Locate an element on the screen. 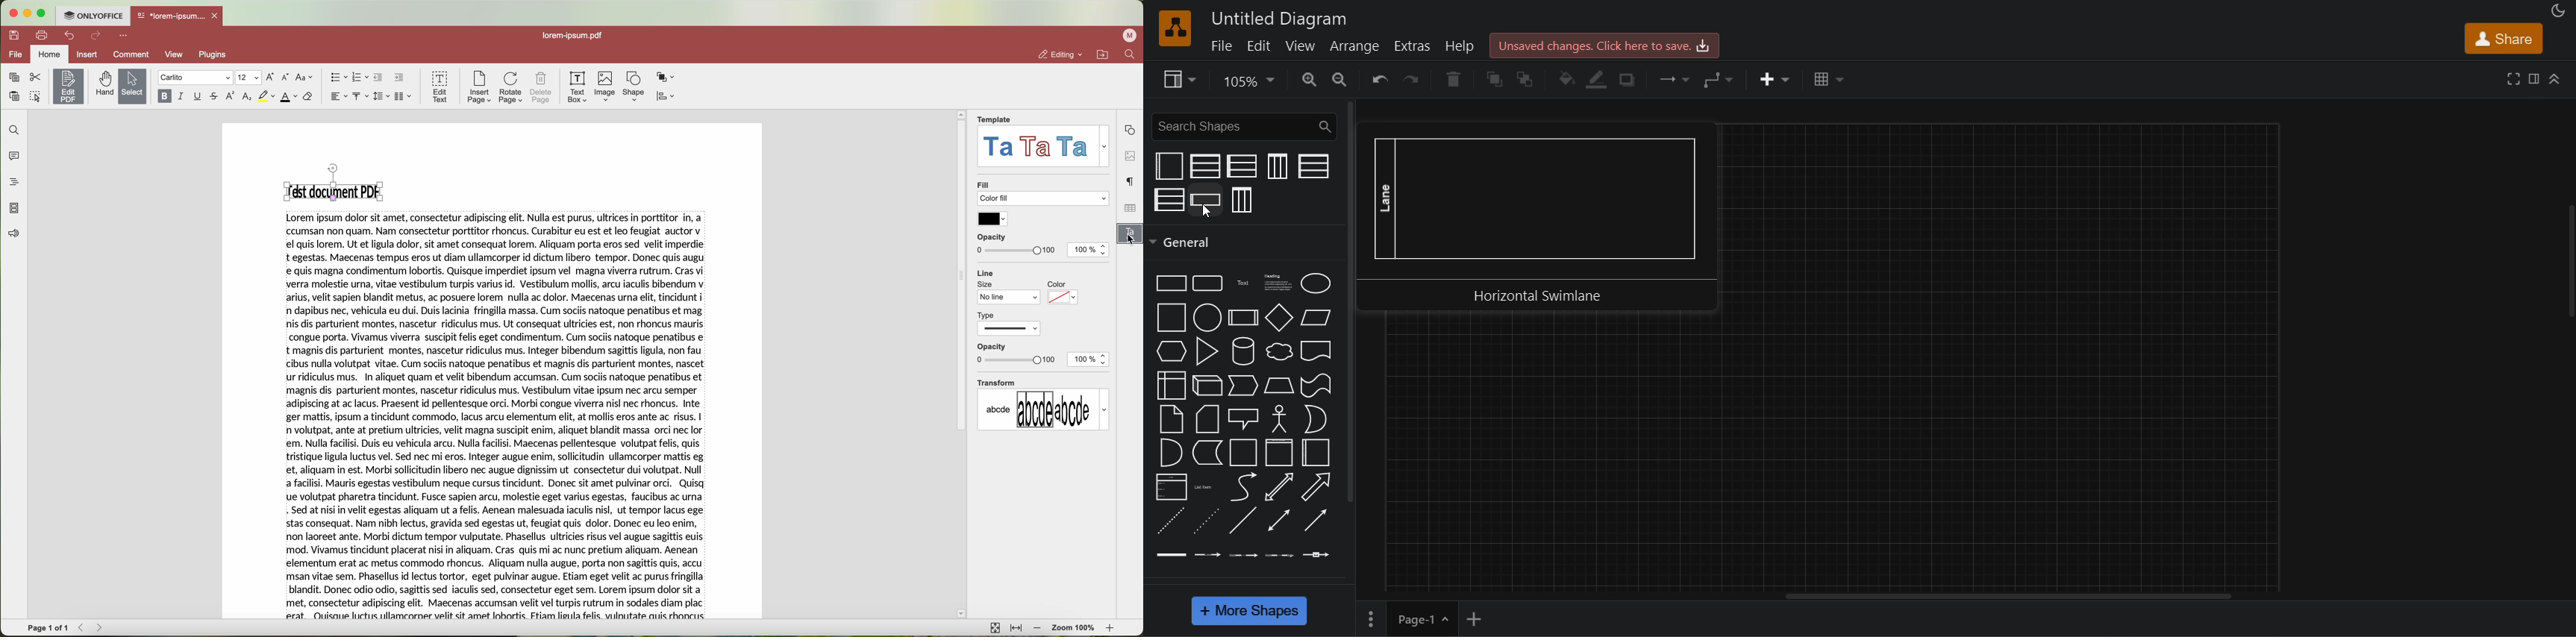  type is located at coordinates (1011, 323).